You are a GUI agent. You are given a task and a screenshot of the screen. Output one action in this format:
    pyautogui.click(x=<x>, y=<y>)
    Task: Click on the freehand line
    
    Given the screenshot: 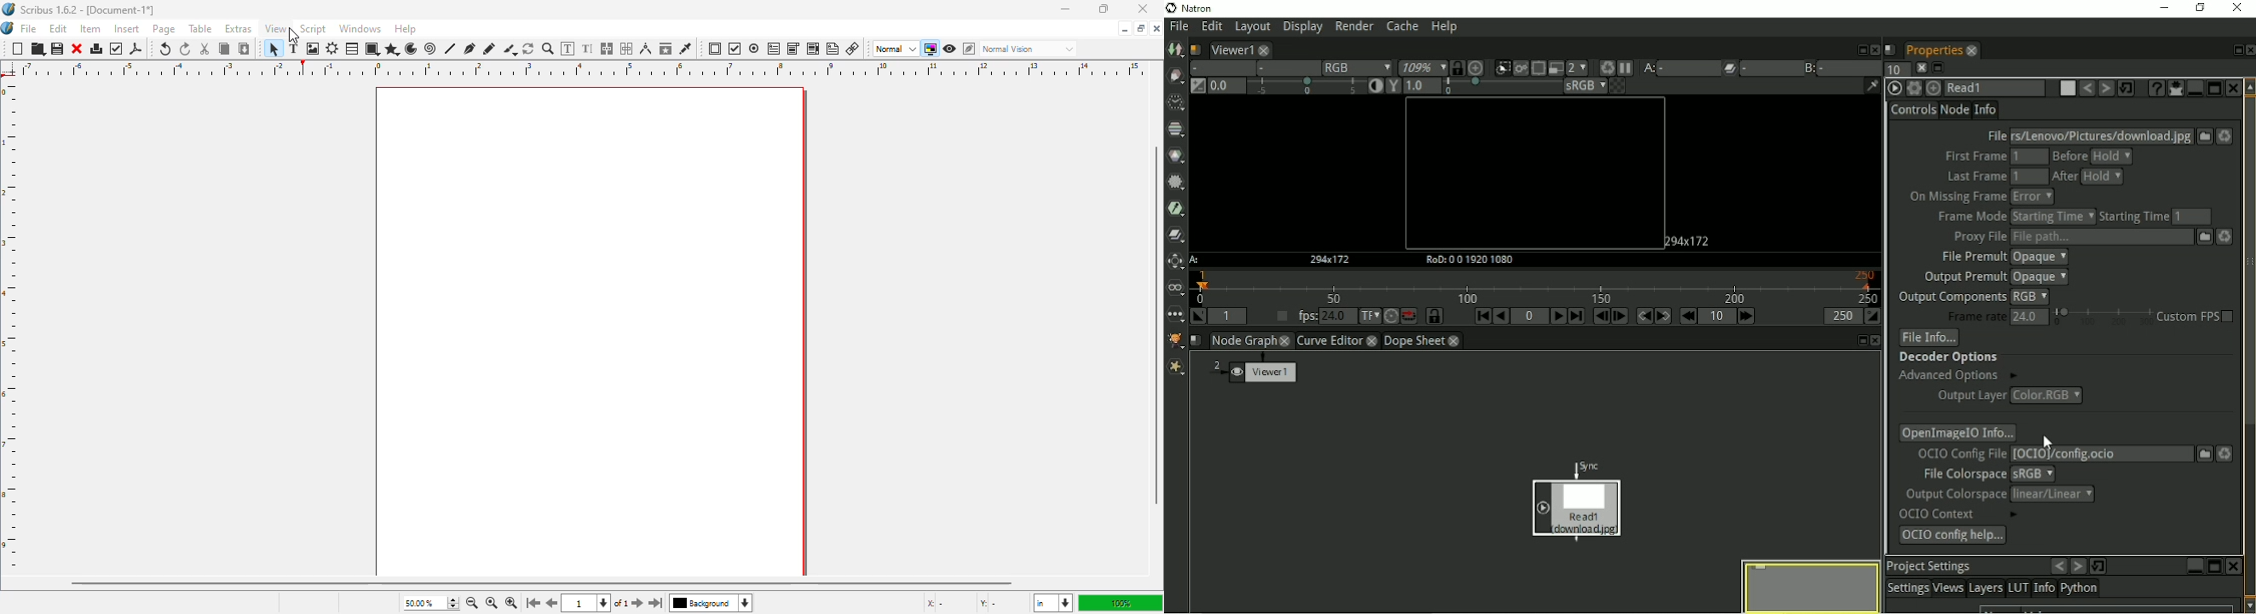 What is the action you would take?
    pyautogui.click(x=489, y=49)
    